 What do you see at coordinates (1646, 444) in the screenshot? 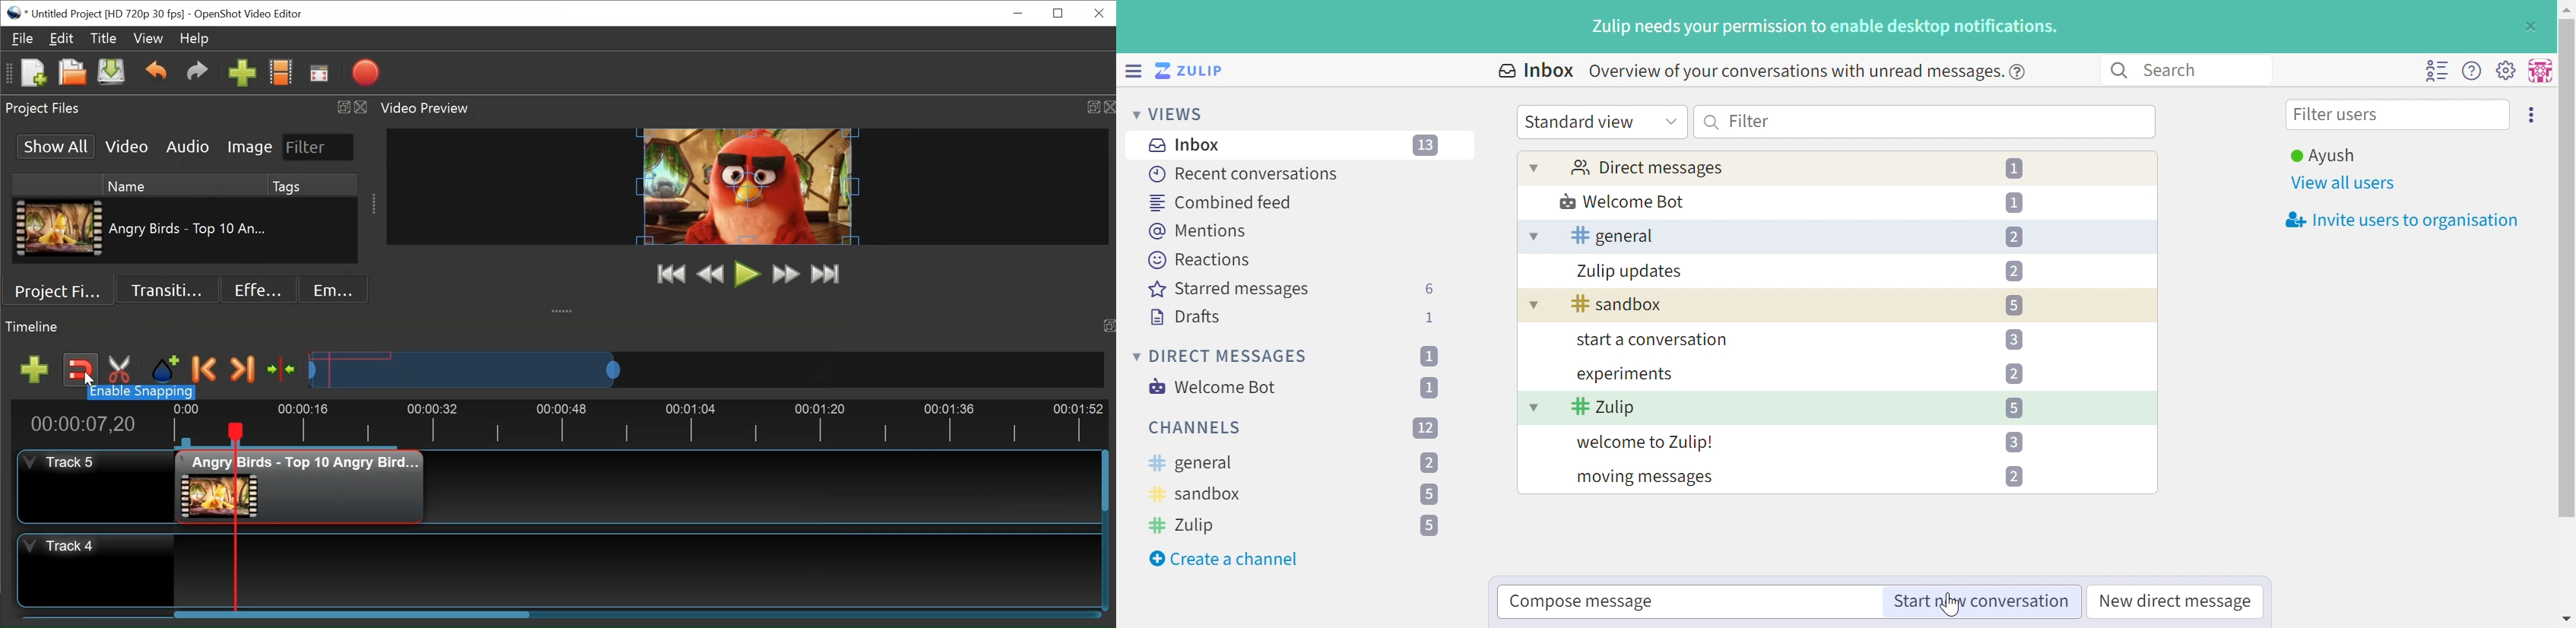
I see `welcome to Zulip!` at bounding box center [1646, 444].